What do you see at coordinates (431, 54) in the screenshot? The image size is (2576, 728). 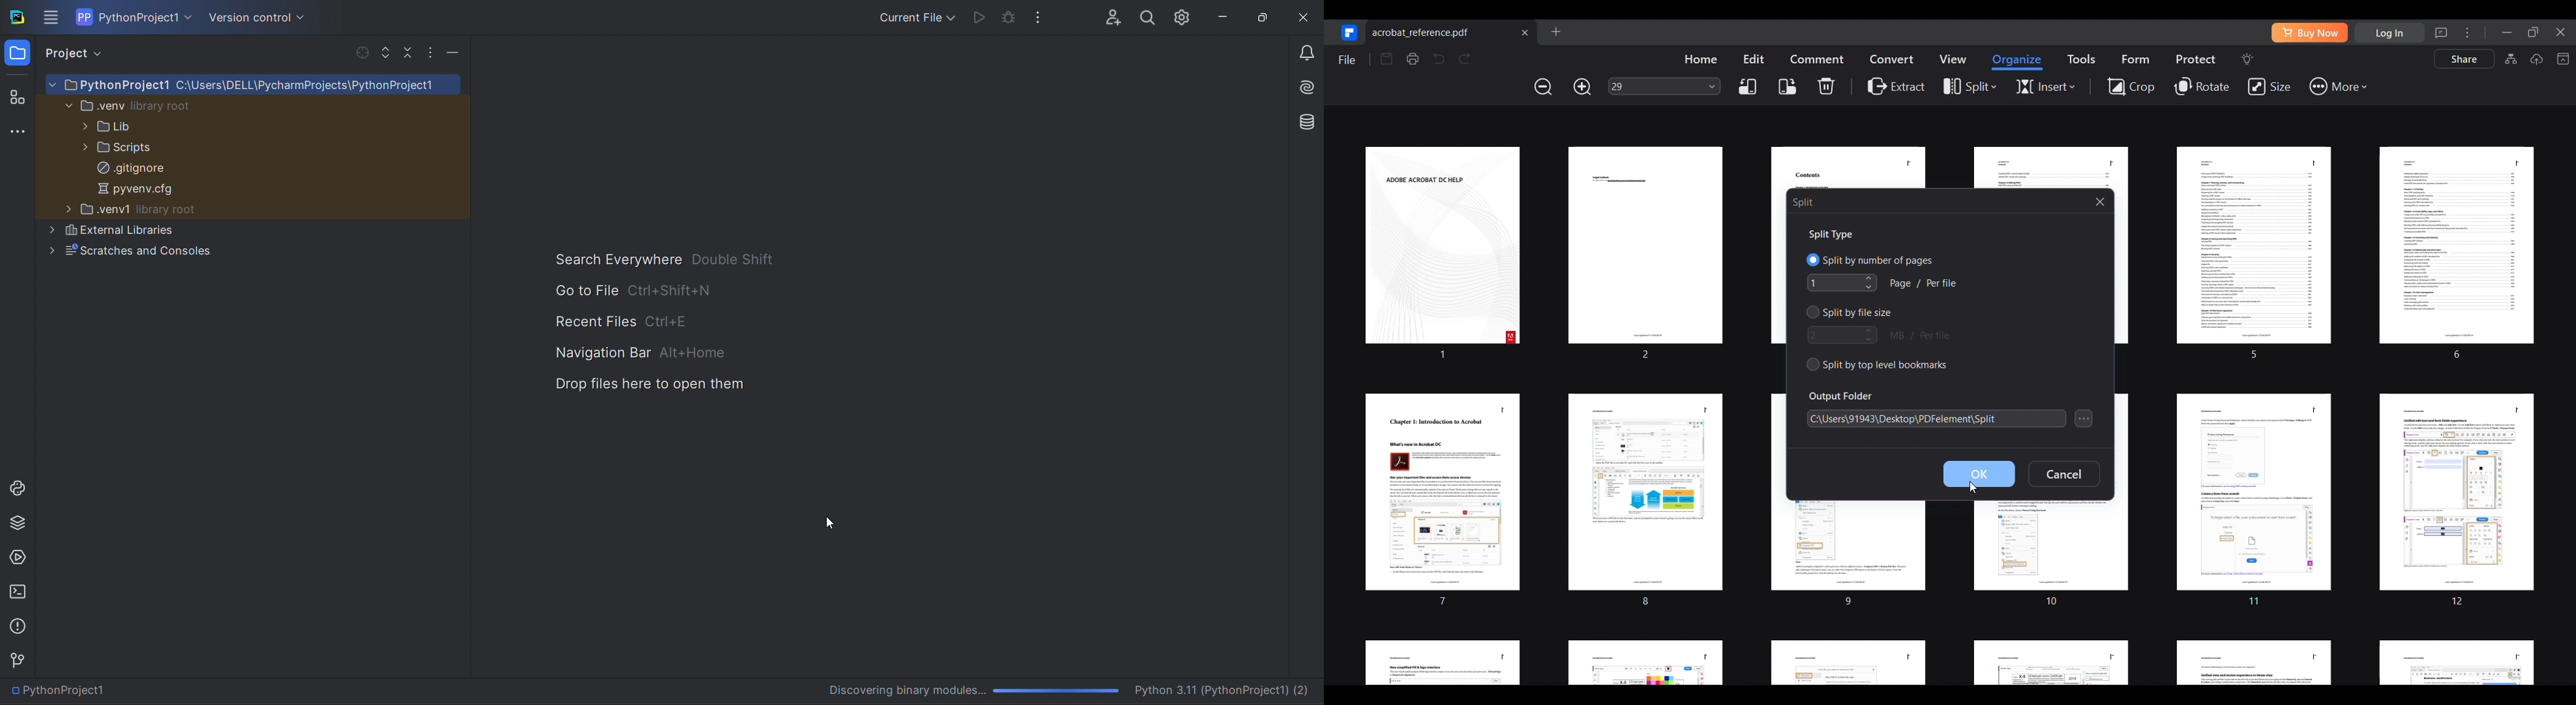 I see `options` at bounding box center [431, 54].